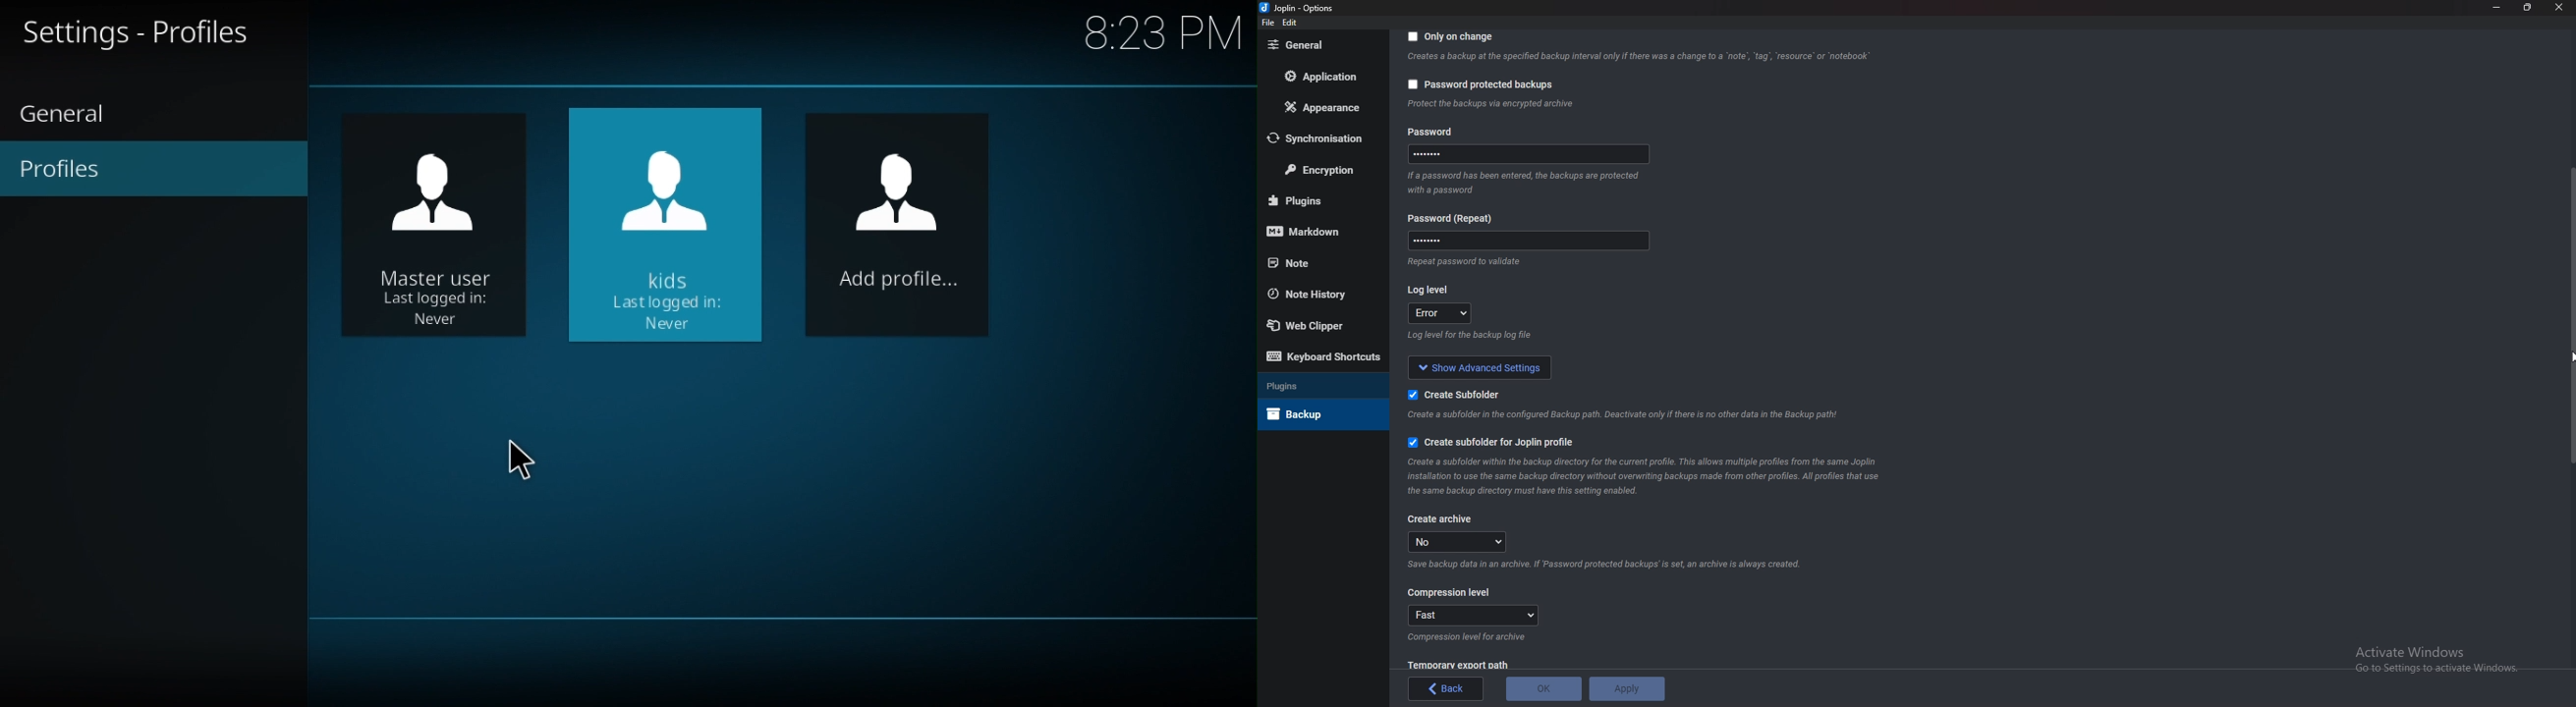  I want to click on Back up, so click(1314, 414).